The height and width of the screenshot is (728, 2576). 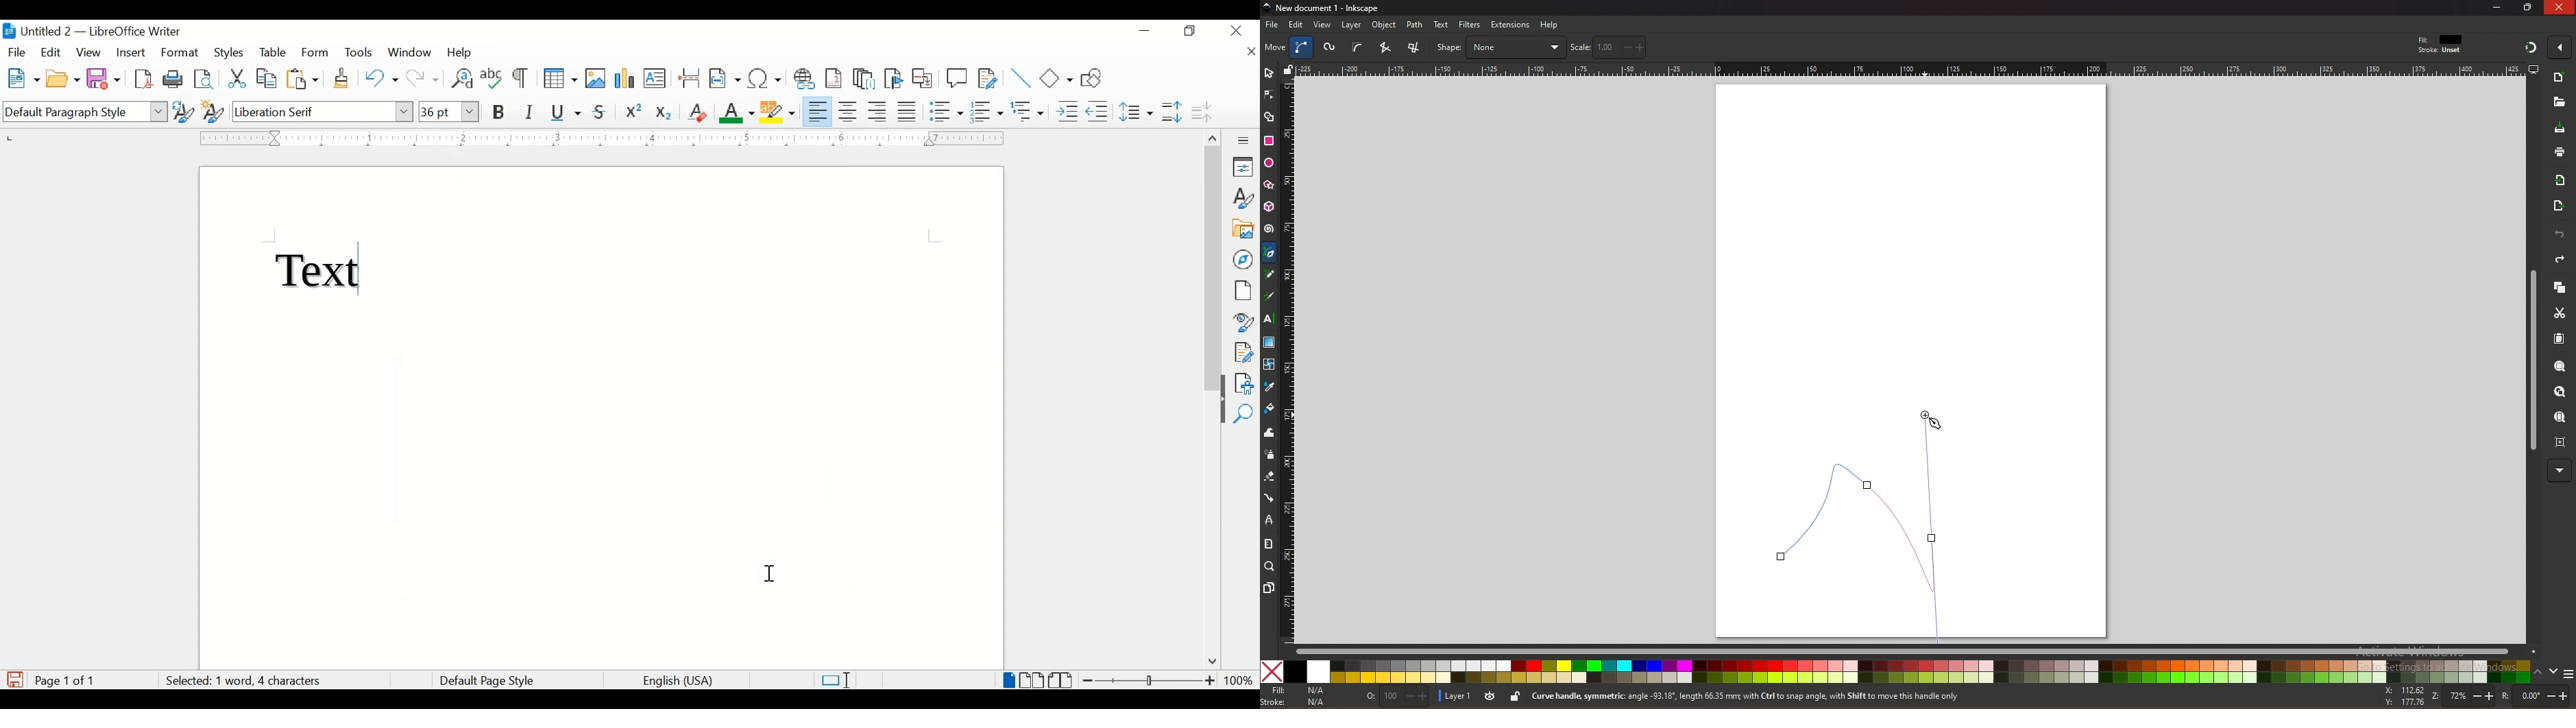 What do you see at coordinates (850, 112) in the screenshot?
I see `align center` at bounding box center [850, 112].